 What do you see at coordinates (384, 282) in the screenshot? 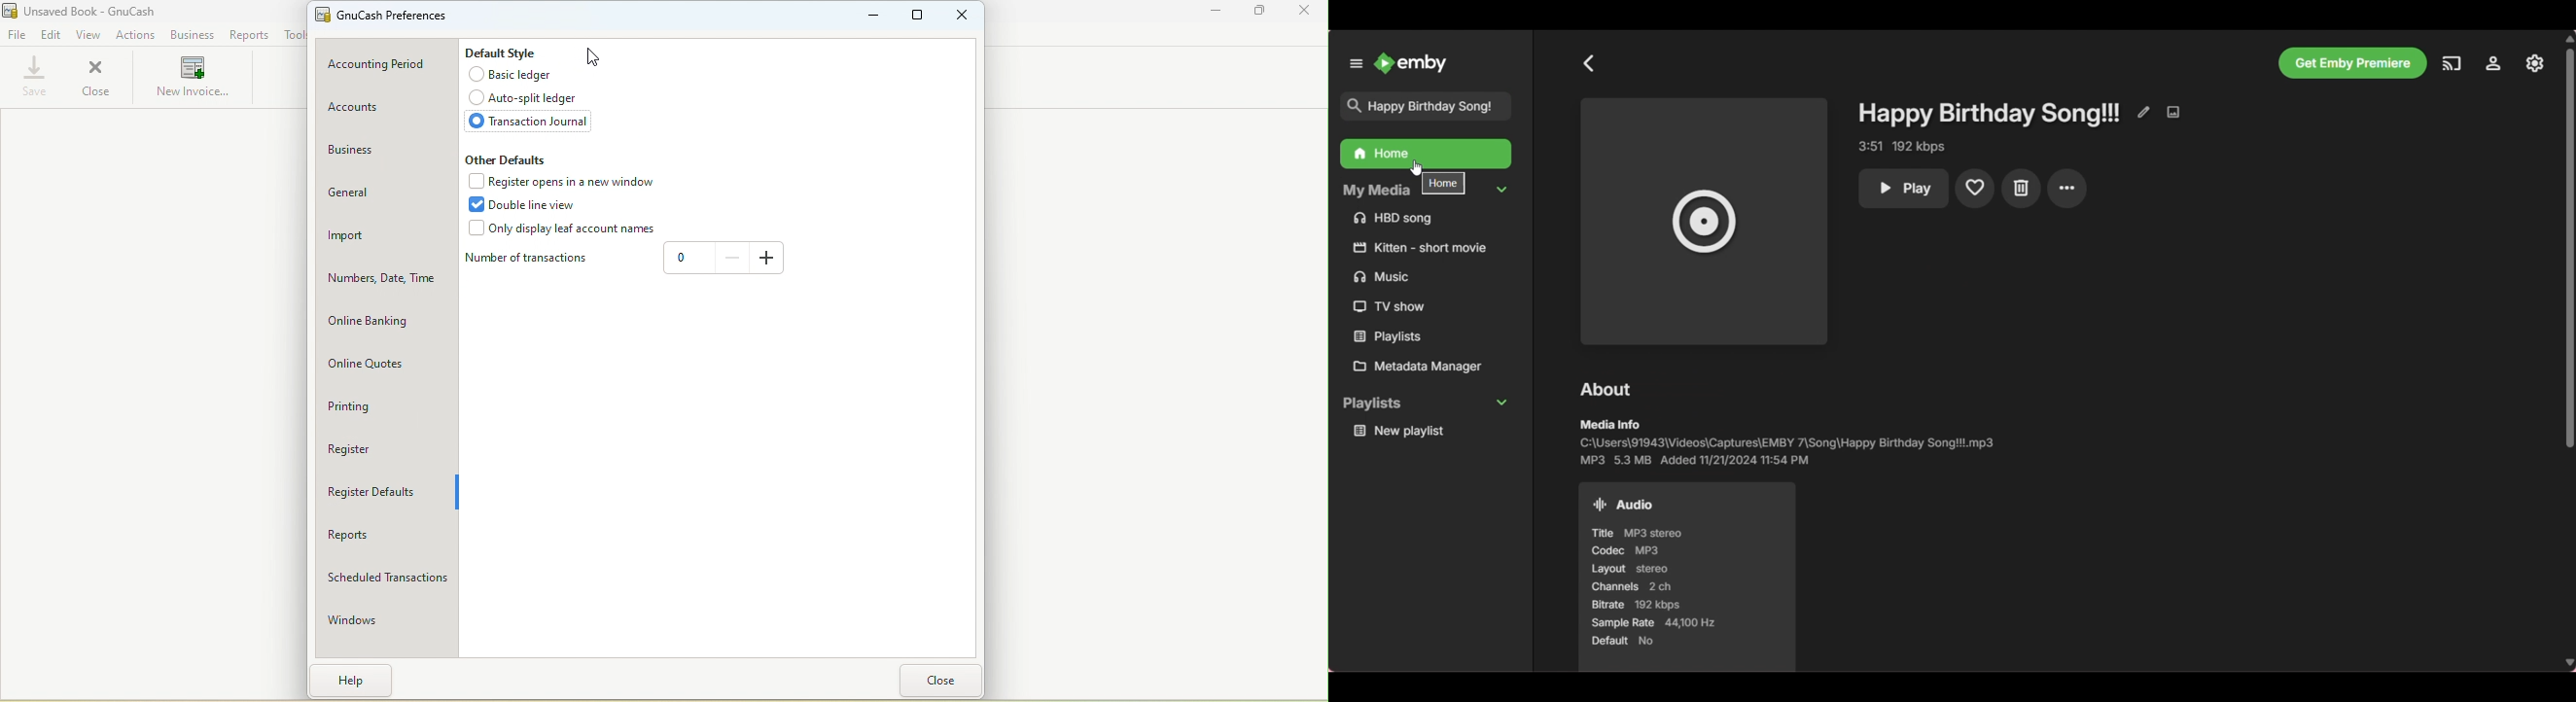
I see `Numbers, Date, Time` at bounding box center [384, 282].